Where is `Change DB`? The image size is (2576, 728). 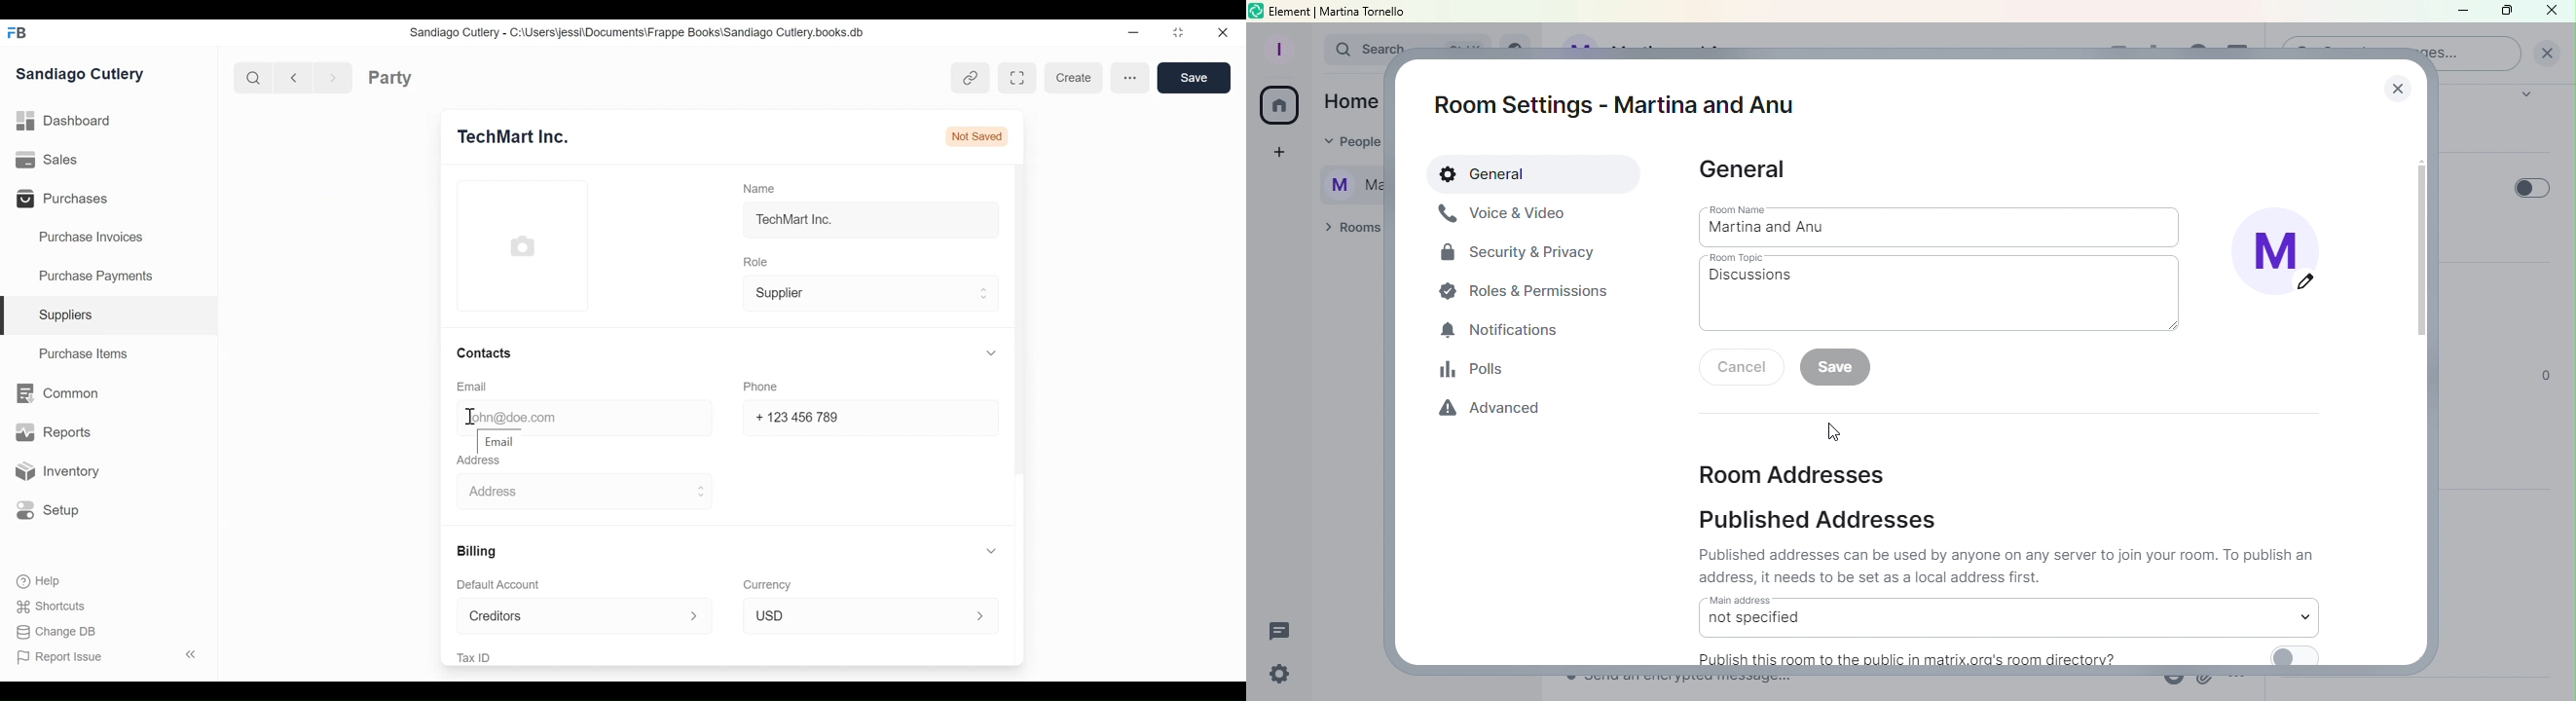
Change DB is located at coordinates (62, 631).